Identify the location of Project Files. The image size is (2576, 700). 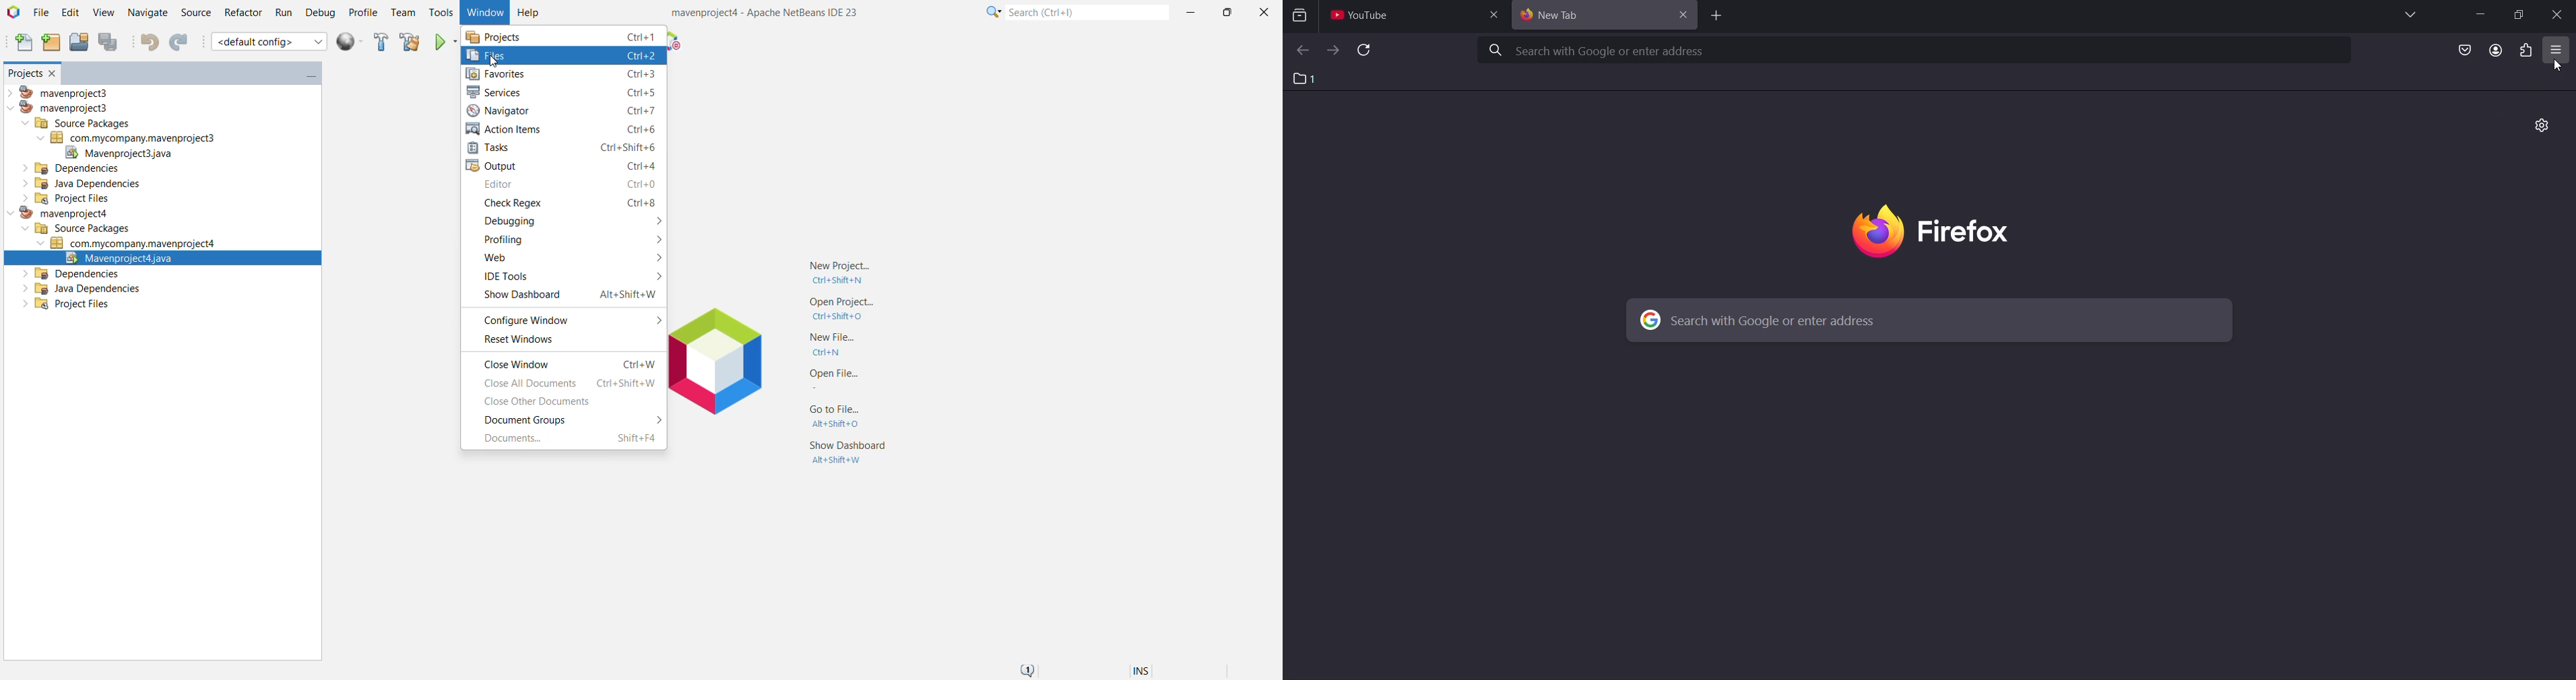
(61, 307).